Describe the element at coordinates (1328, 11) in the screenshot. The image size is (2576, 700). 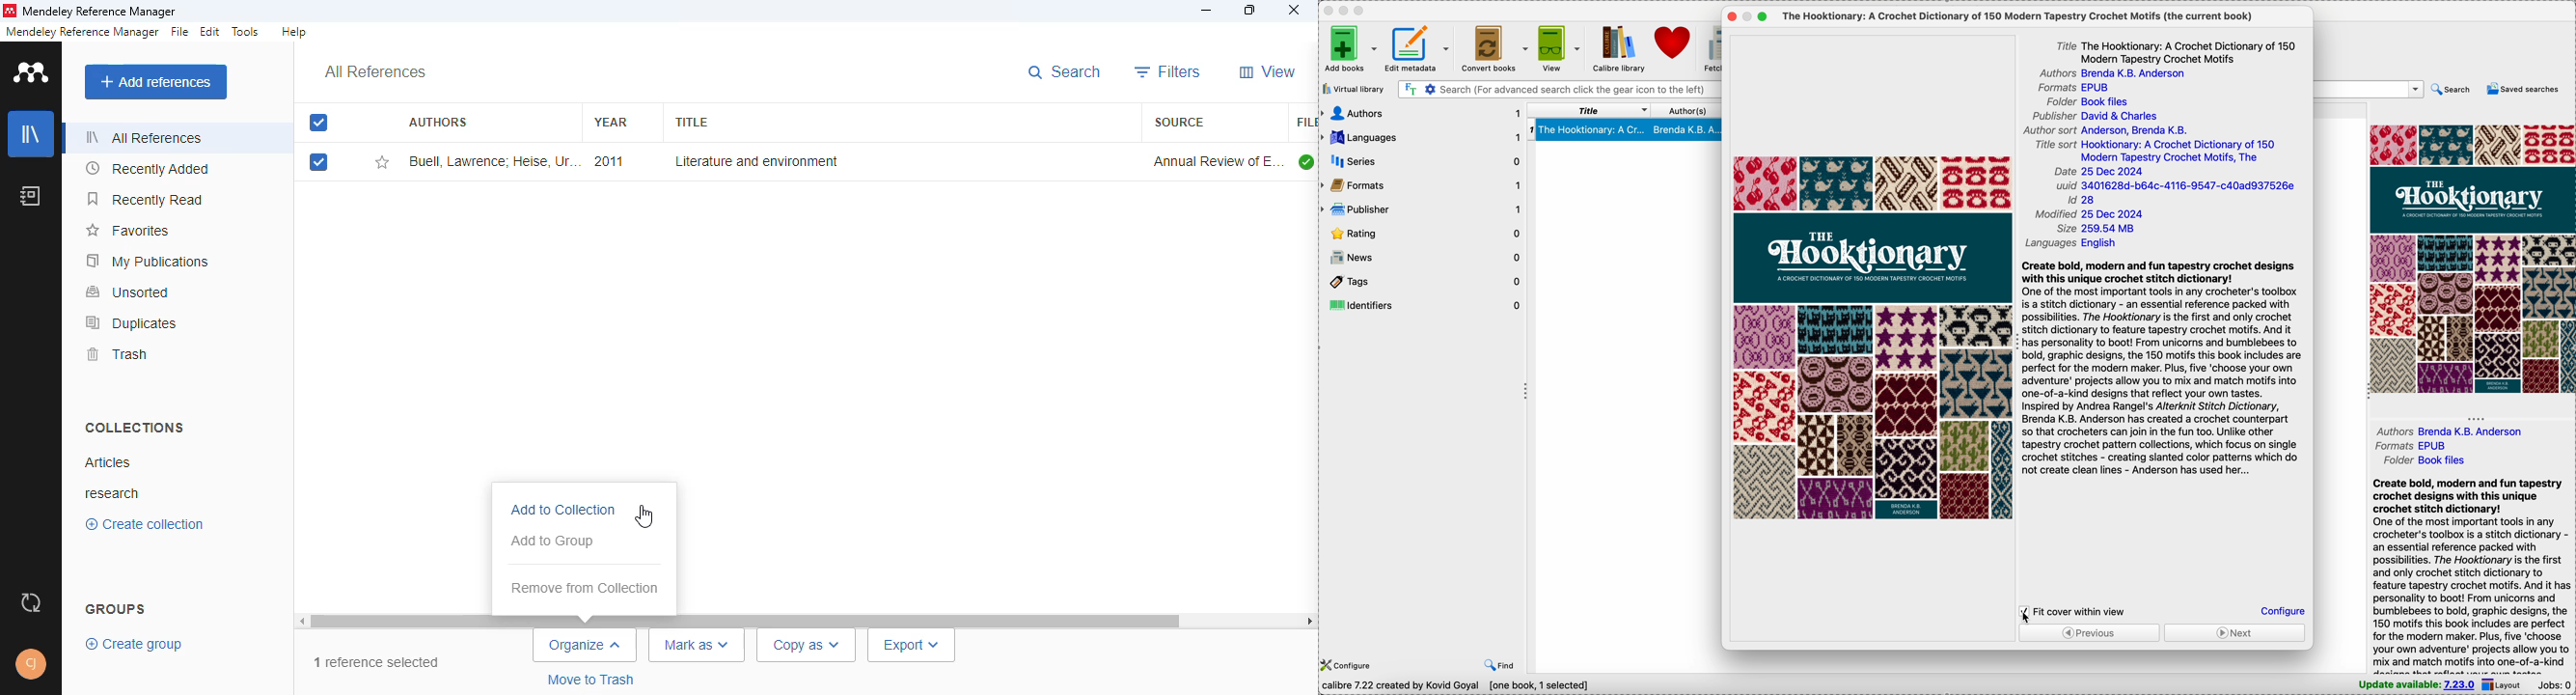
I see `close Calibre` at that location.